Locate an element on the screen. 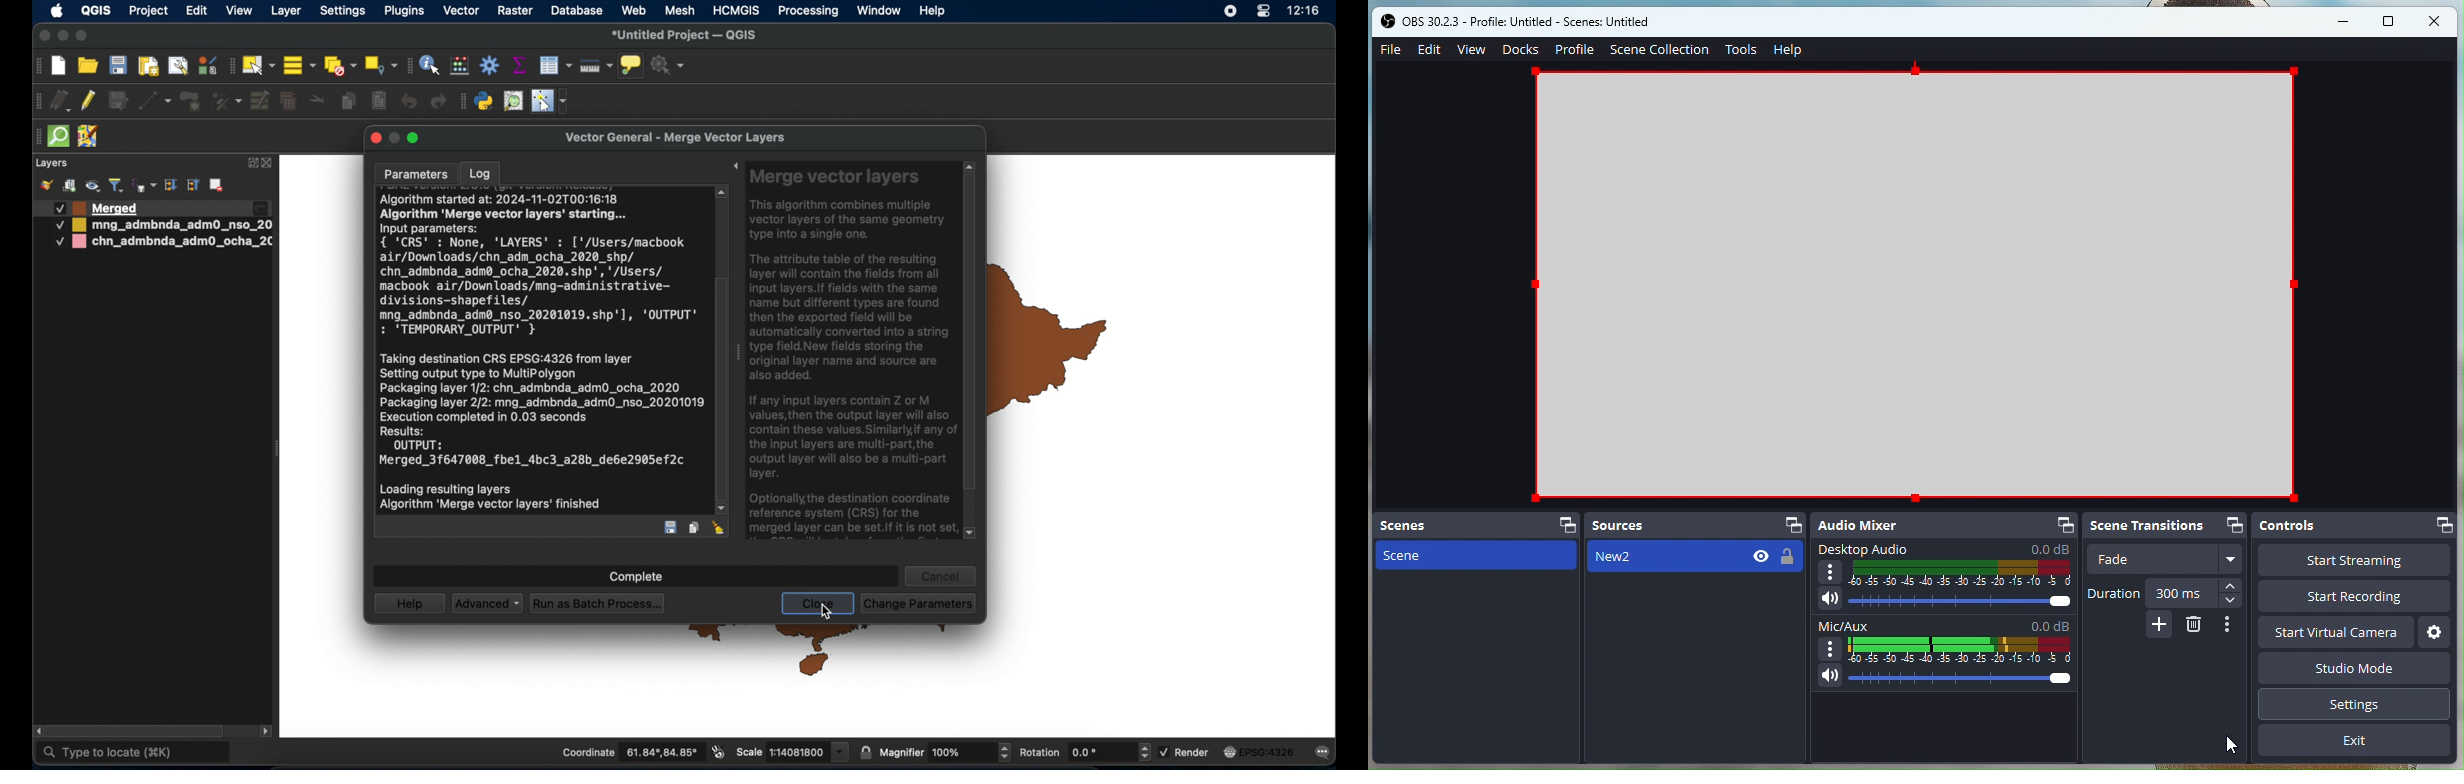  erase is located at coordinates (2195, 626).